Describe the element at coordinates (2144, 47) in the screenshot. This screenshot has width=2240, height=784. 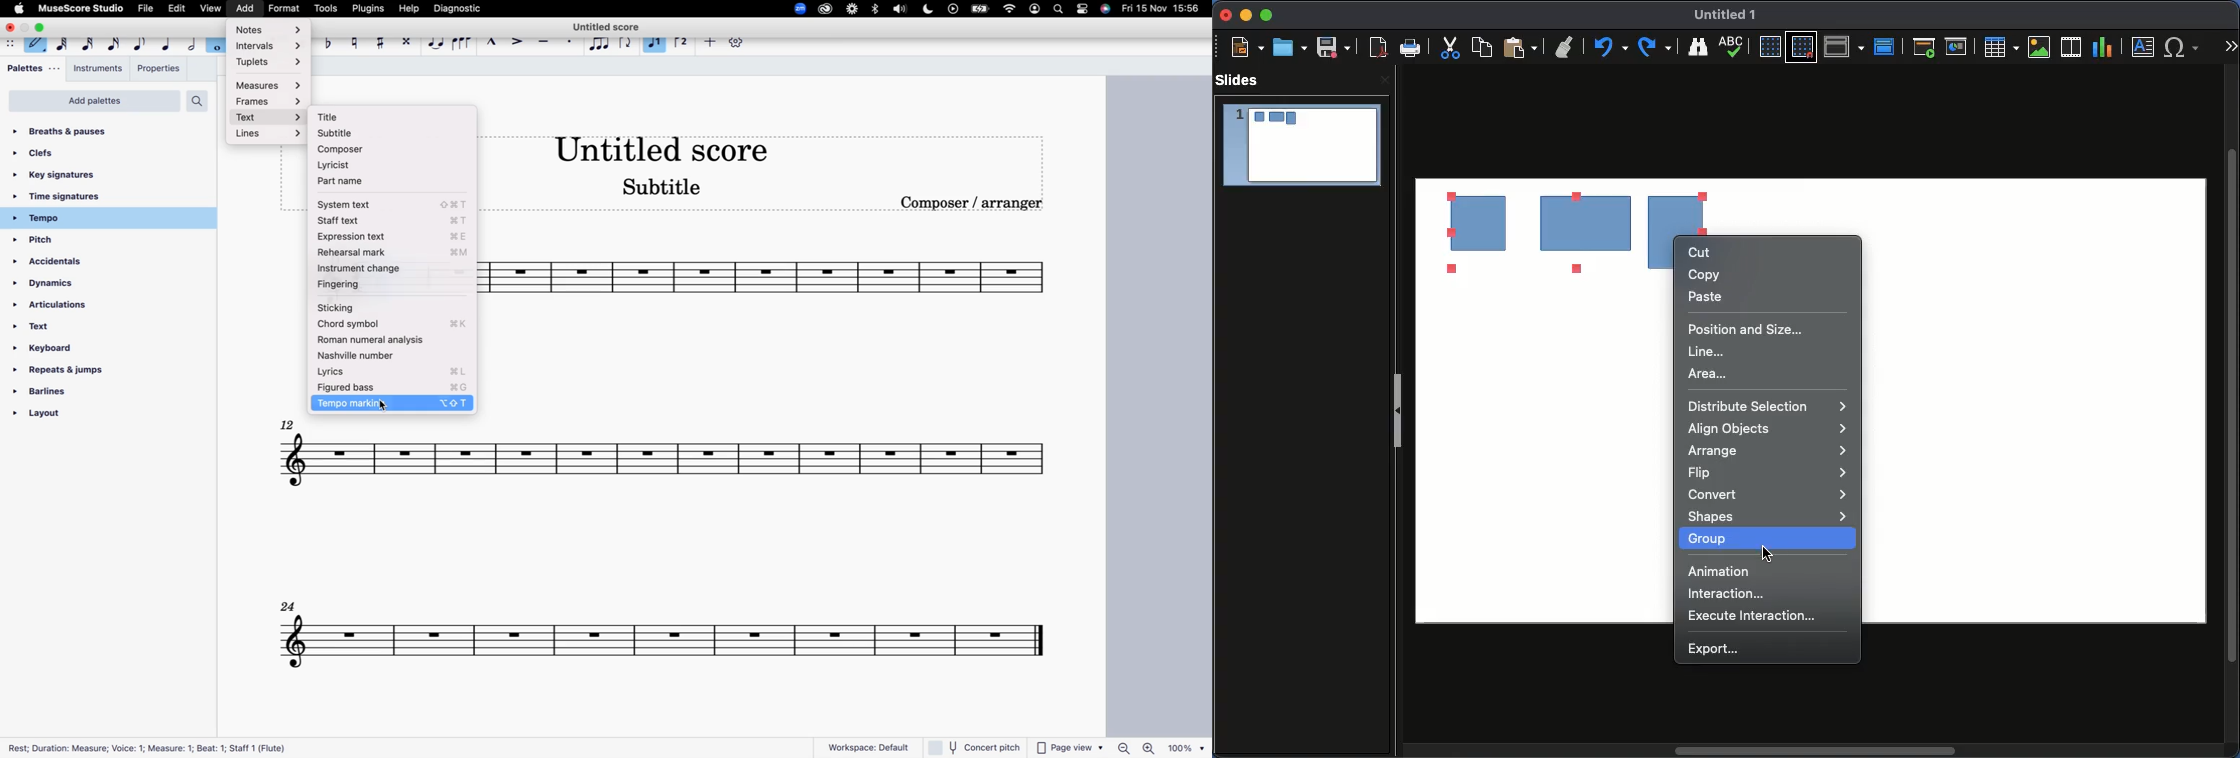
I see `Text box` at that location.